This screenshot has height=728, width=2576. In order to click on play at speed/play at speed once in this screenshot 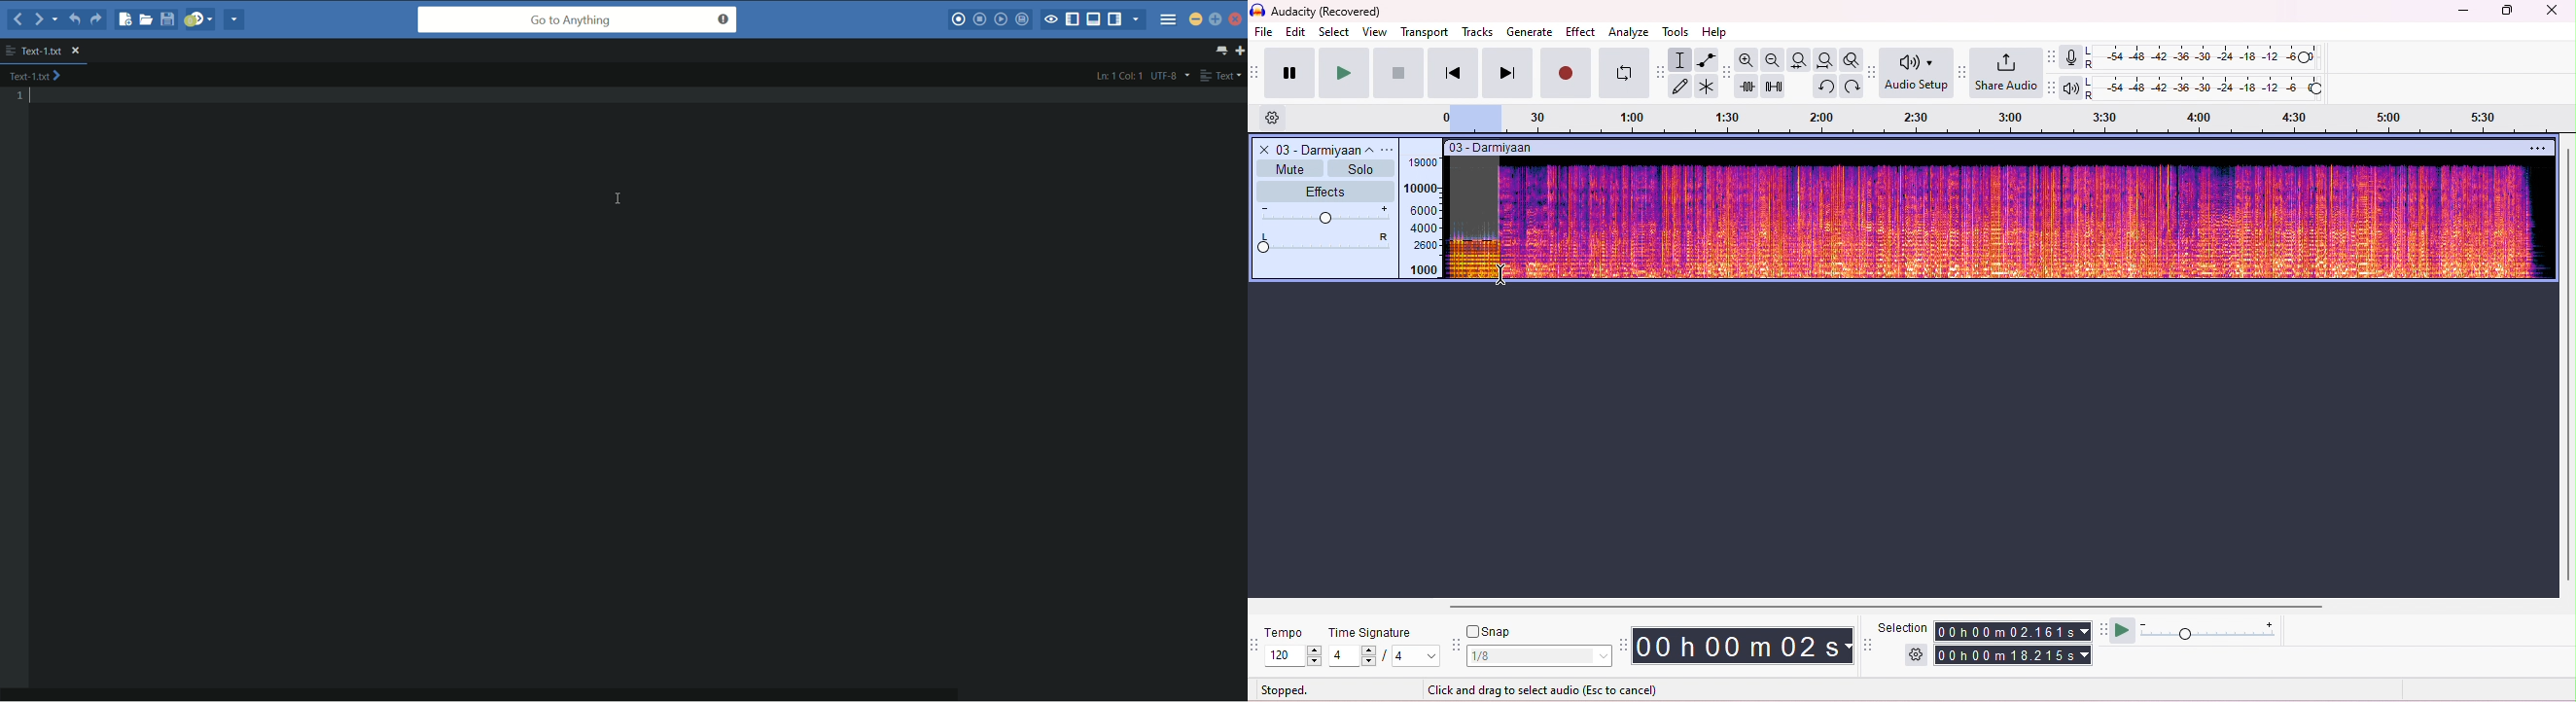, I will do `click(2122, 631)`.